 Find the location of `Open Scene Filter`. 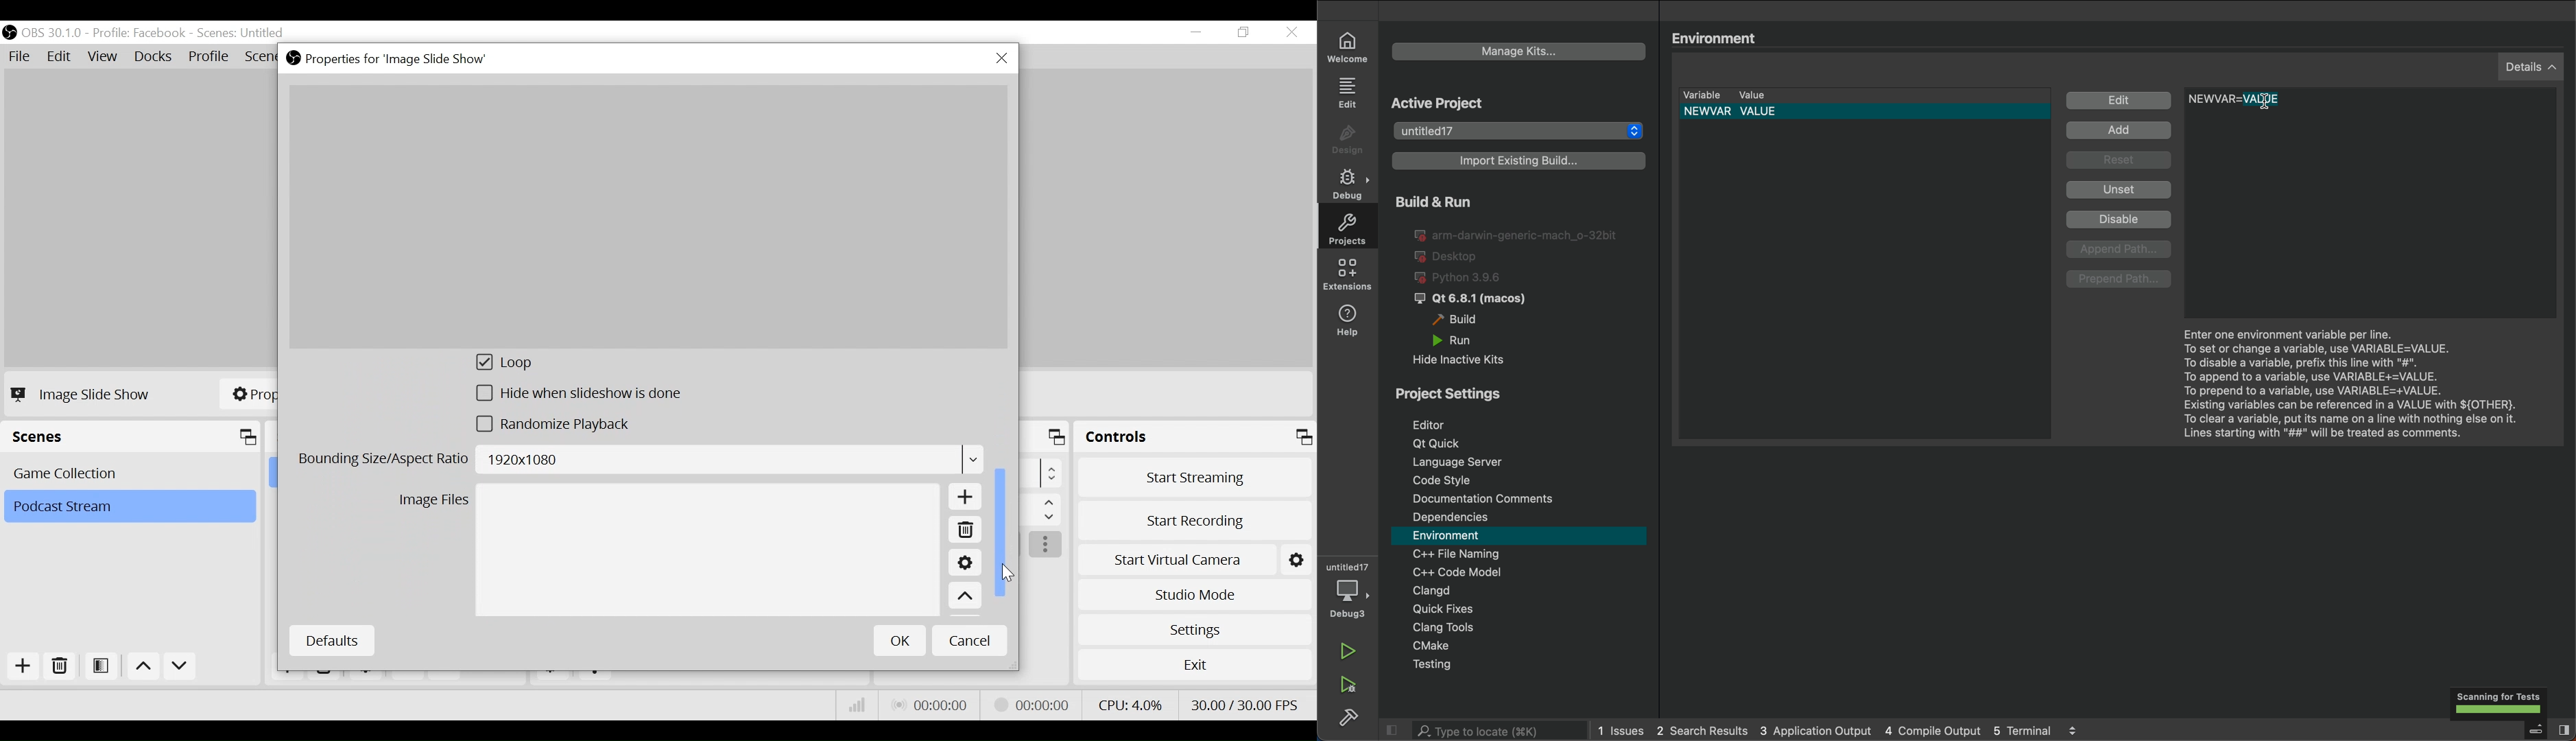

Open Scene Filter is located at coordinates (104, 667).